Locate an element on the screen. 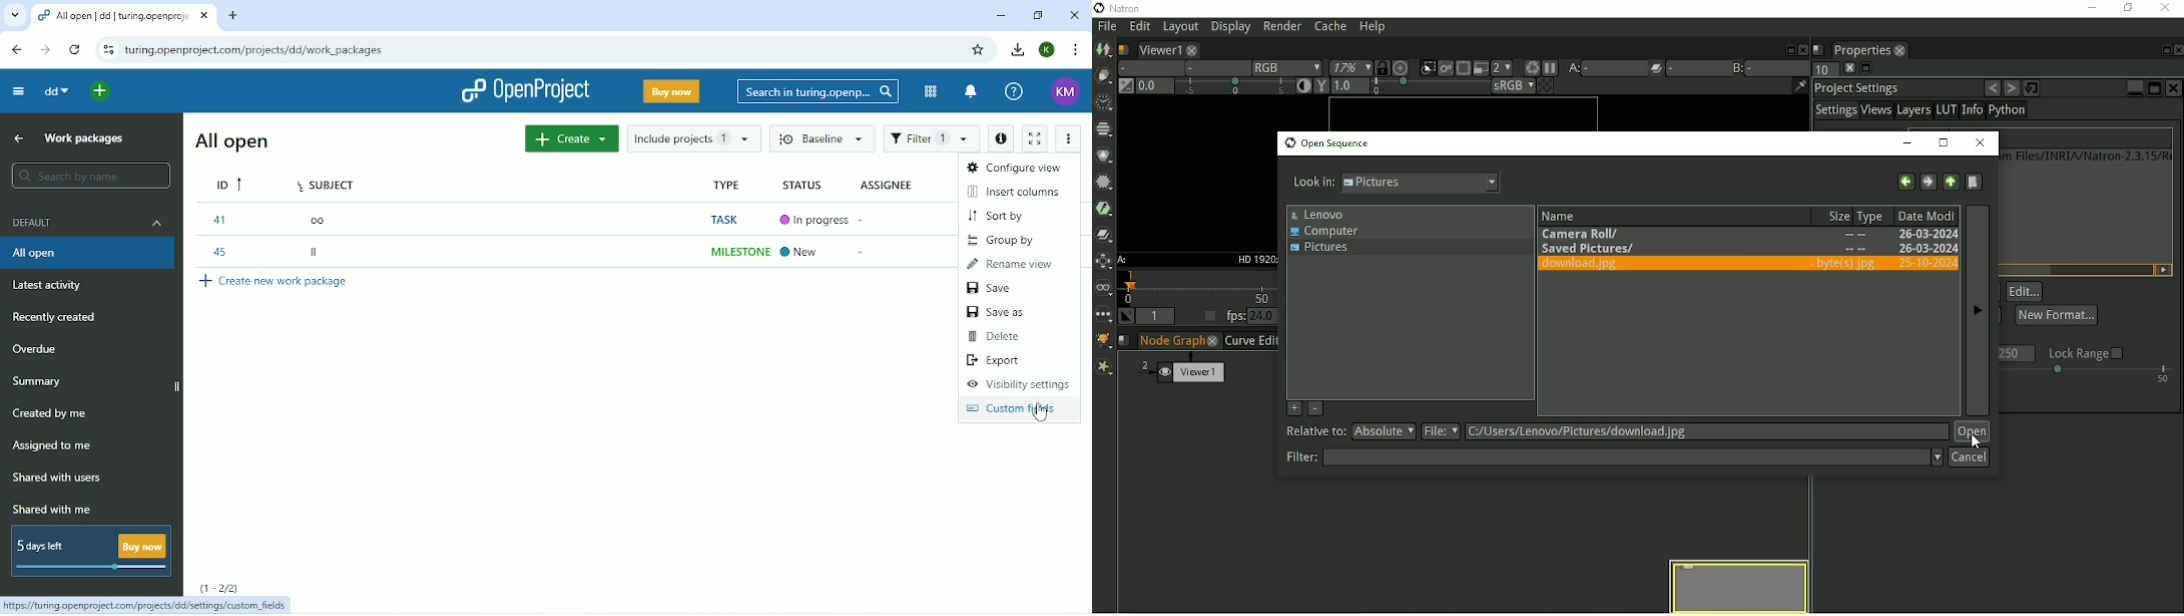 Image resolution: width=2184 pixels, height=616 pixels. Overdue is located at coordinates (36, 348).